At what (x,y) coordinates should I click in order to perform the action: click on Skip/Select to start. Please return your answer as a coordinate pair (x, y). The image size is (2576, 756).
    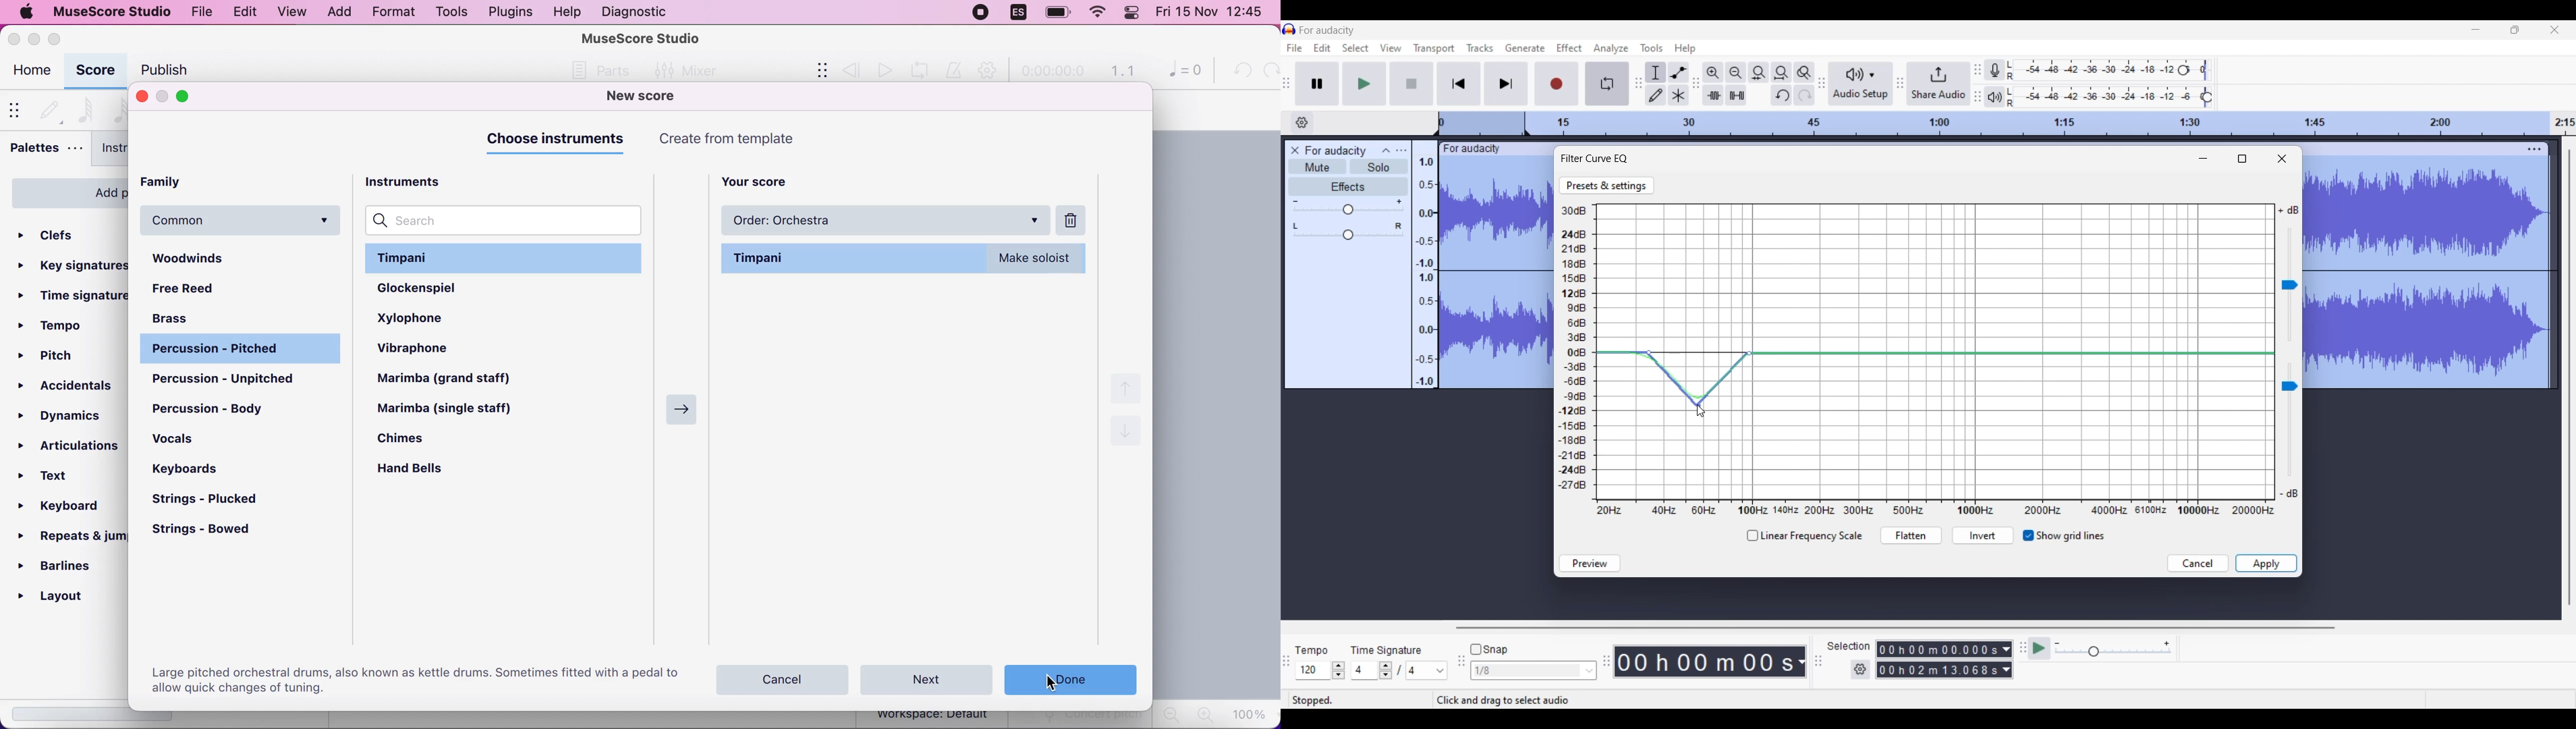
    Looking at the image, I should click on (1459, 84).